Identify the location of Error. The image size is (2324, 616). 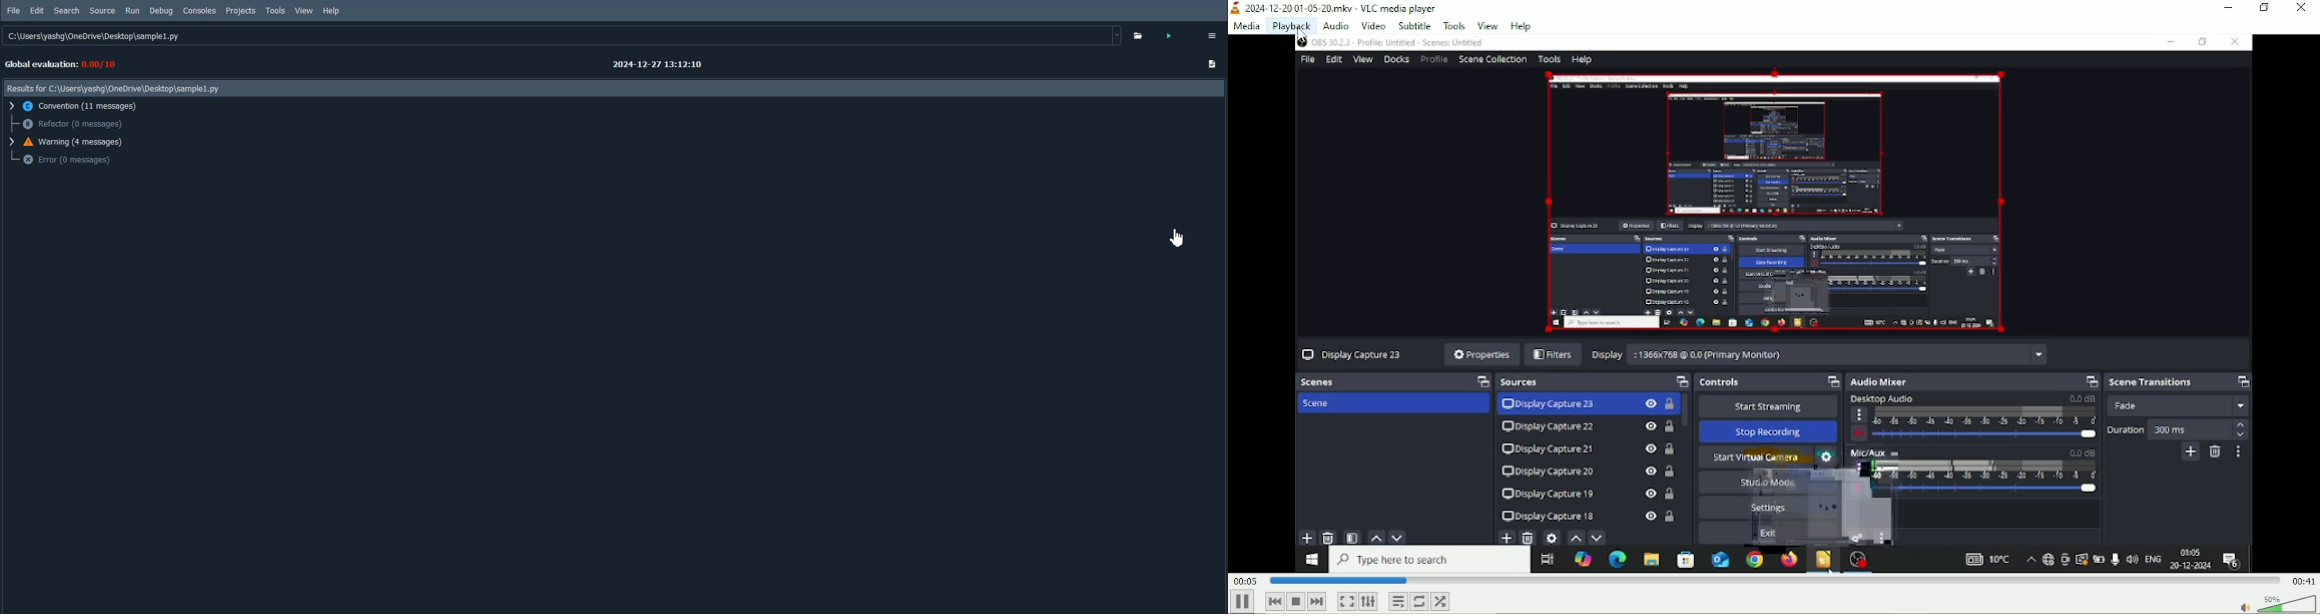
(68, 160).